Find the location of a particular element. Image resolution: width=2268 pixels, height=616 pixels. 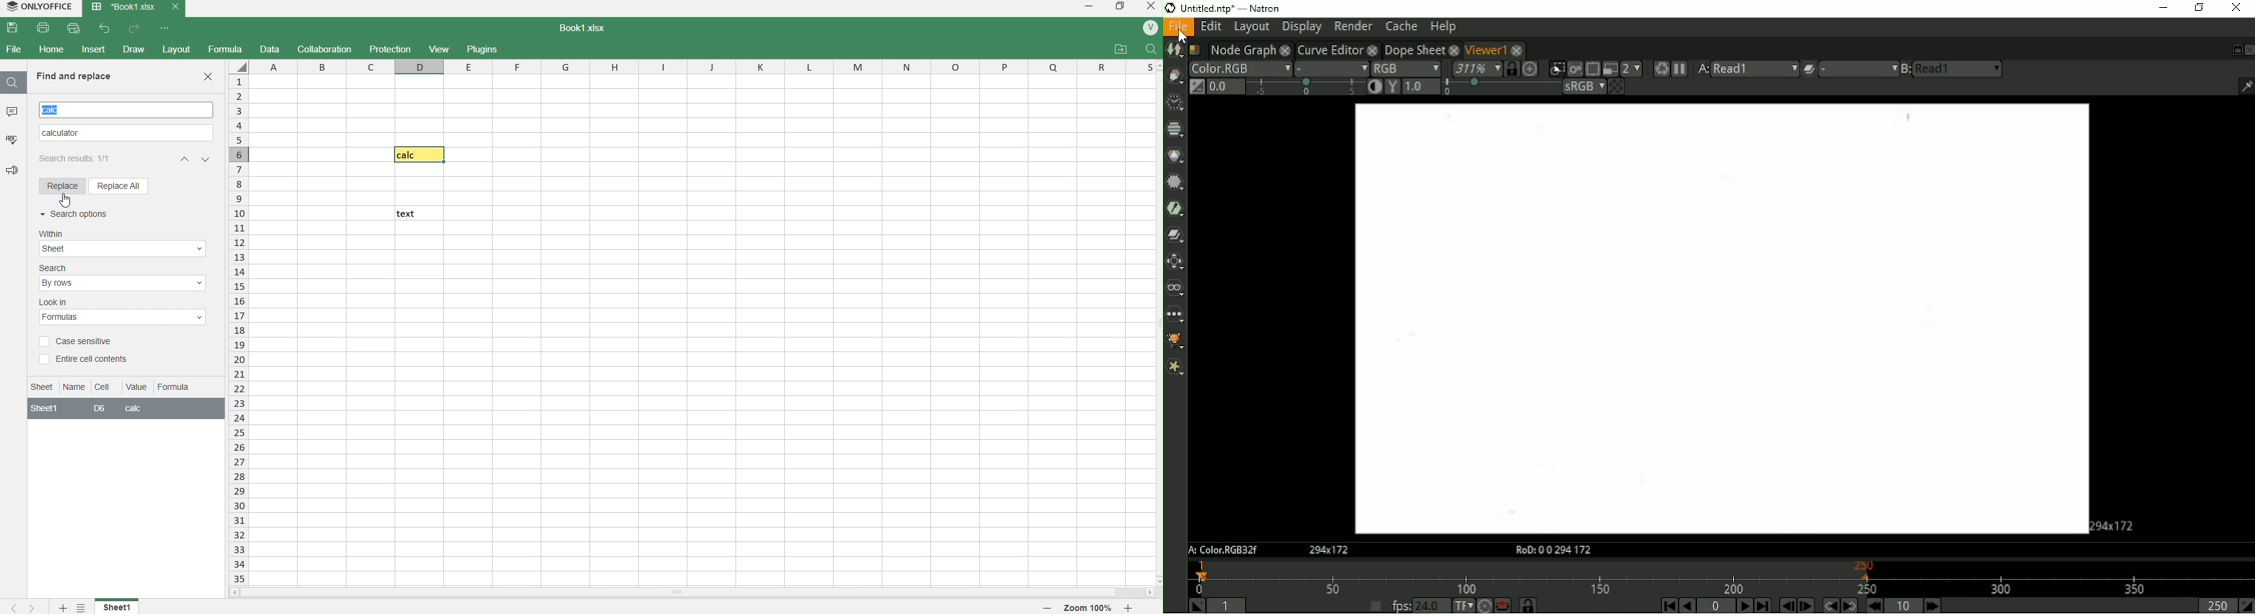

windows is located at coordinates (1120, 7).